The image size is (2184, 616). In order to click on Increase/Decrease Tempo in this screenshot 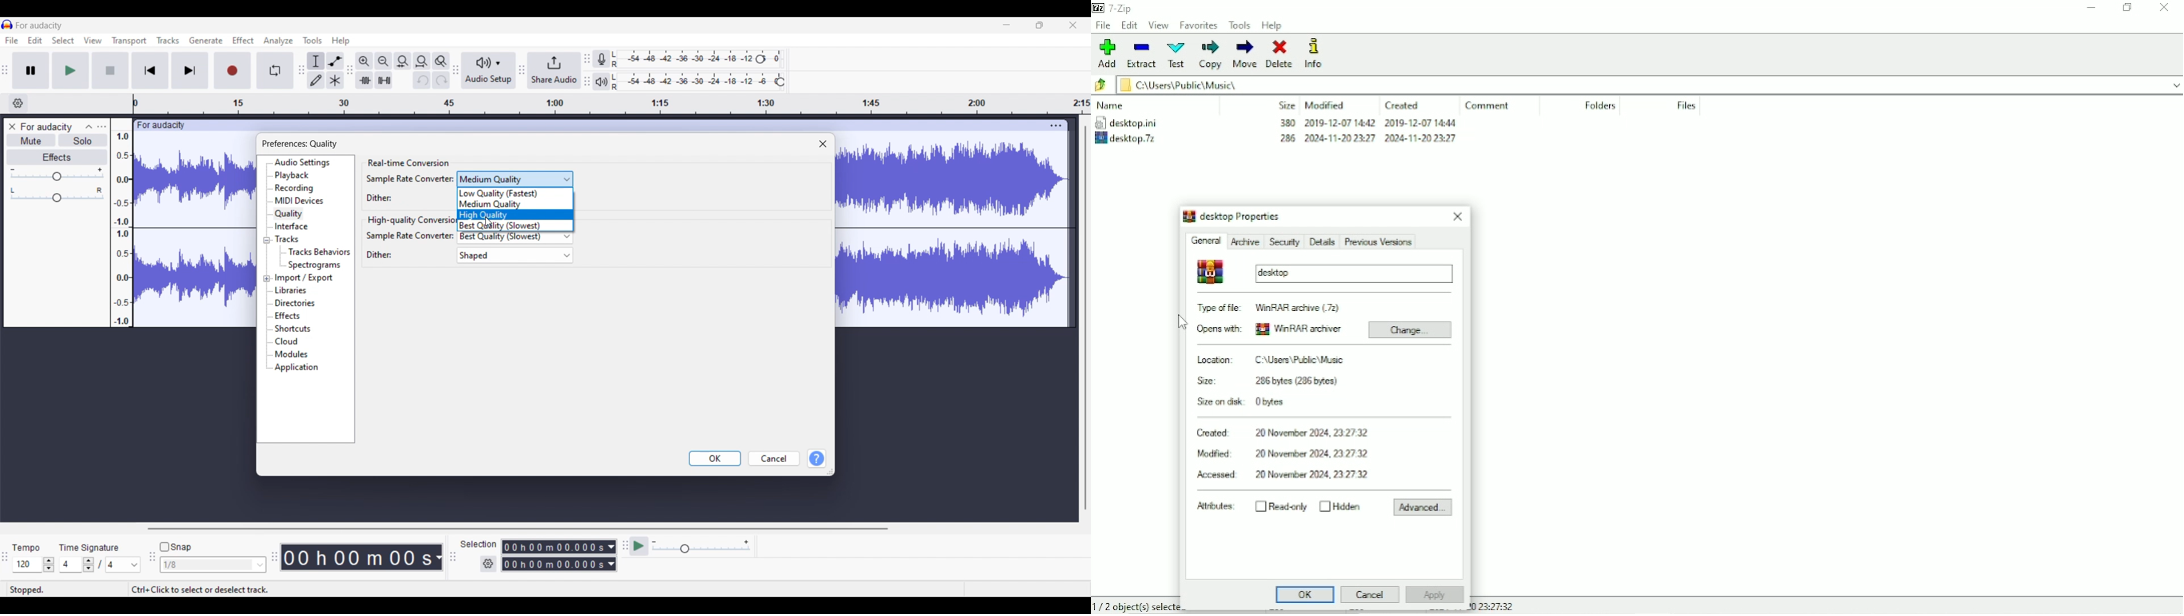, I will do `click(48, 565)`.